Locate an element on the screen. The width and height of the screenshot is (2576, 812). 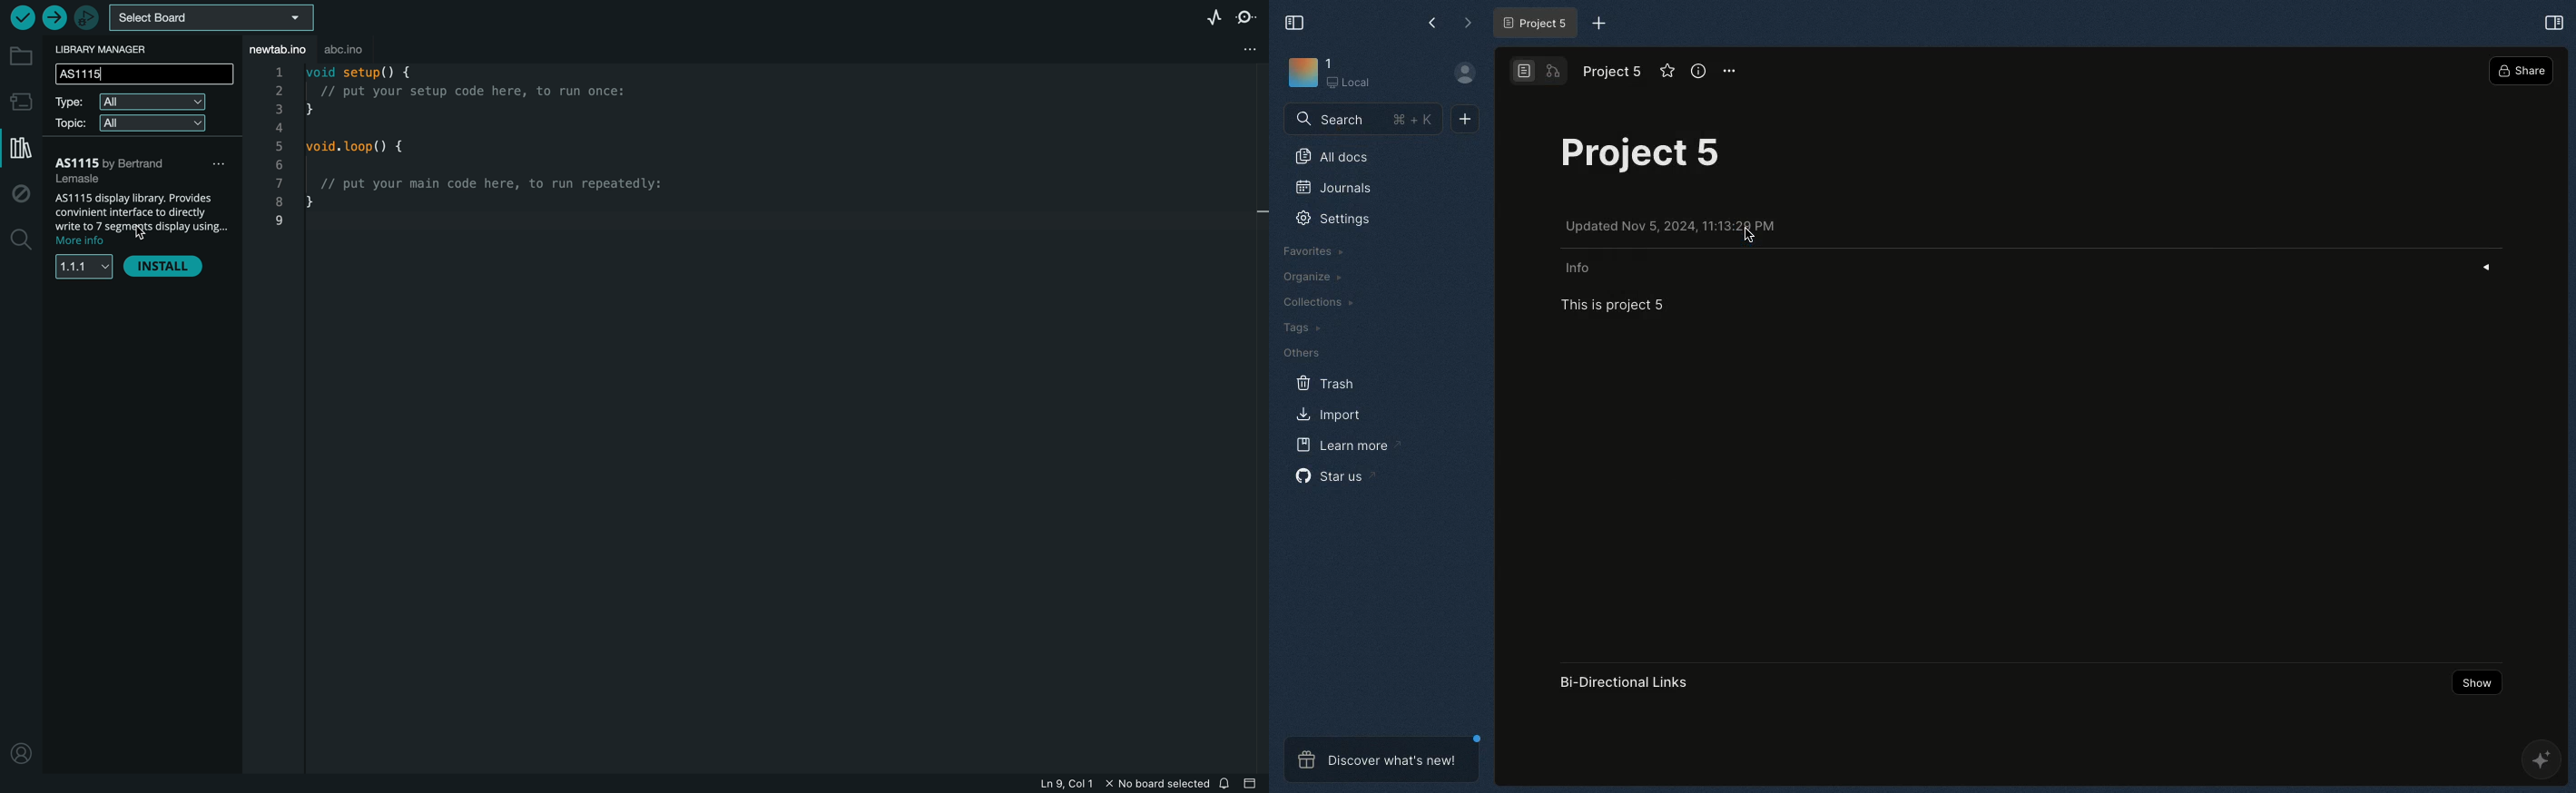
Settings is located at coordinates (1335, 220).